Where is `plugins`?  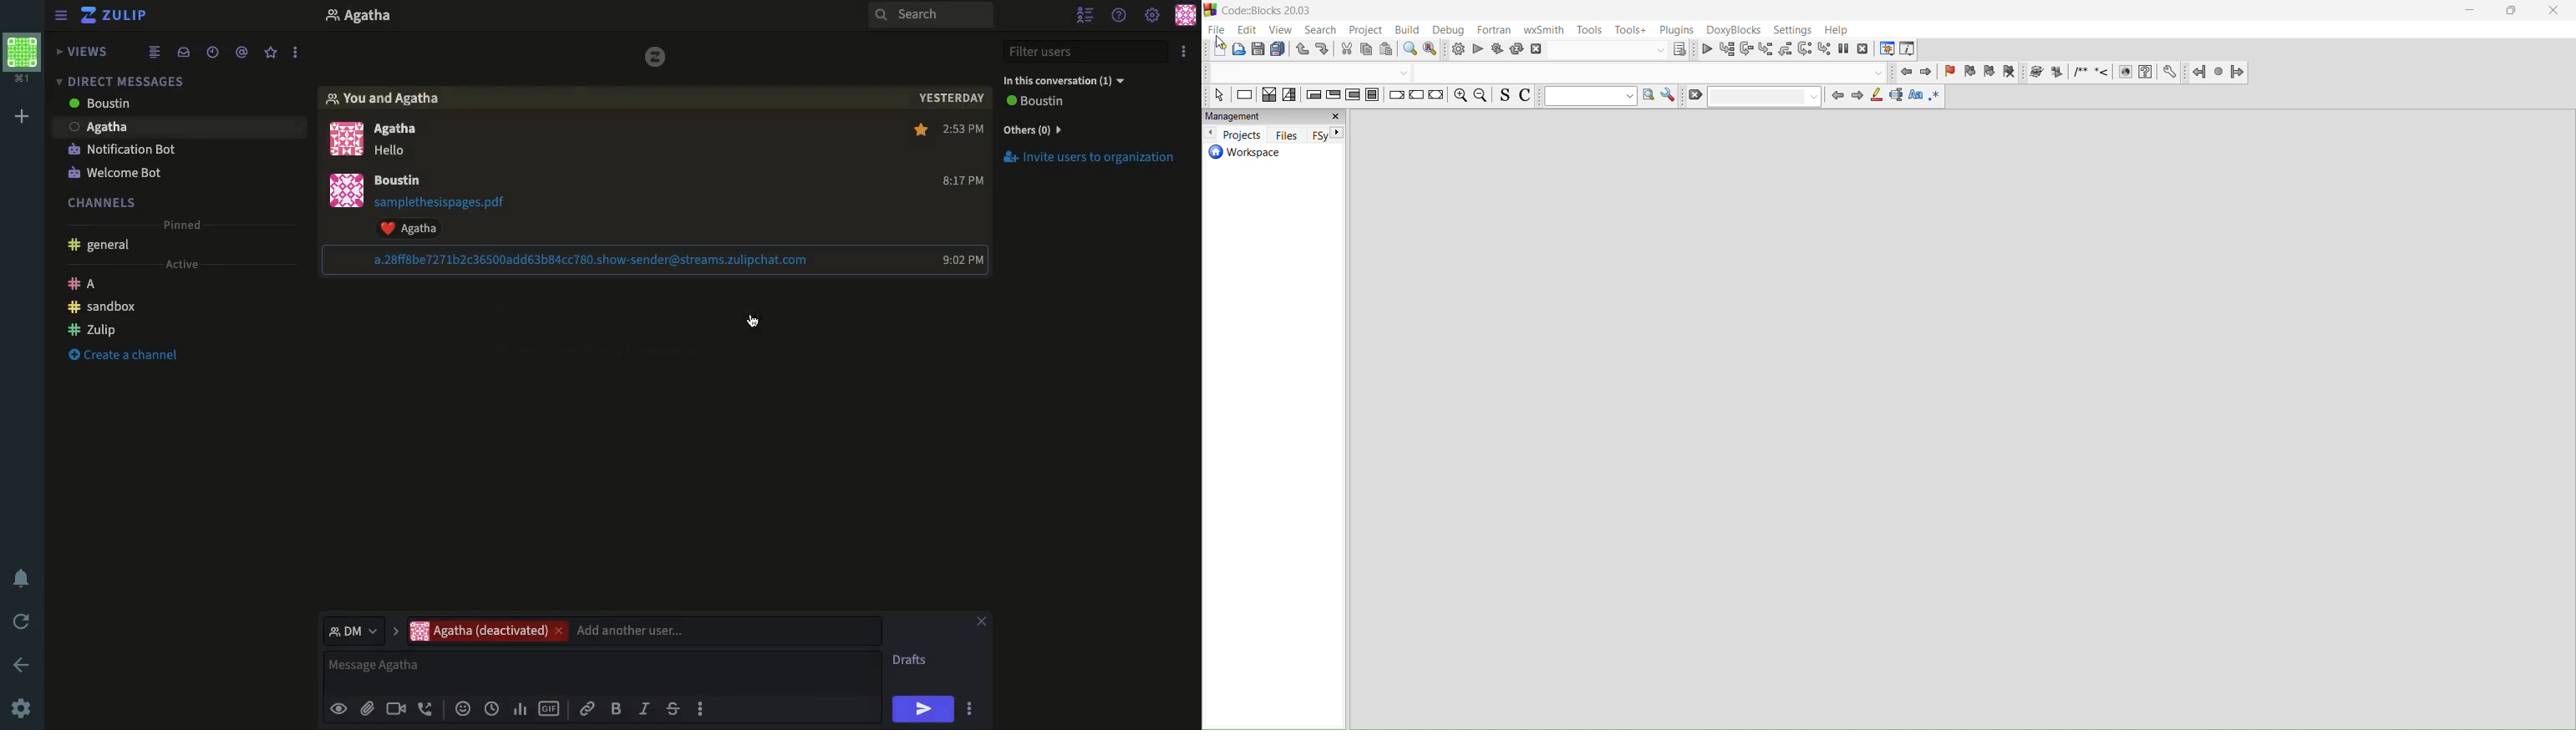
plugins is located at coordinates (1678, 30).